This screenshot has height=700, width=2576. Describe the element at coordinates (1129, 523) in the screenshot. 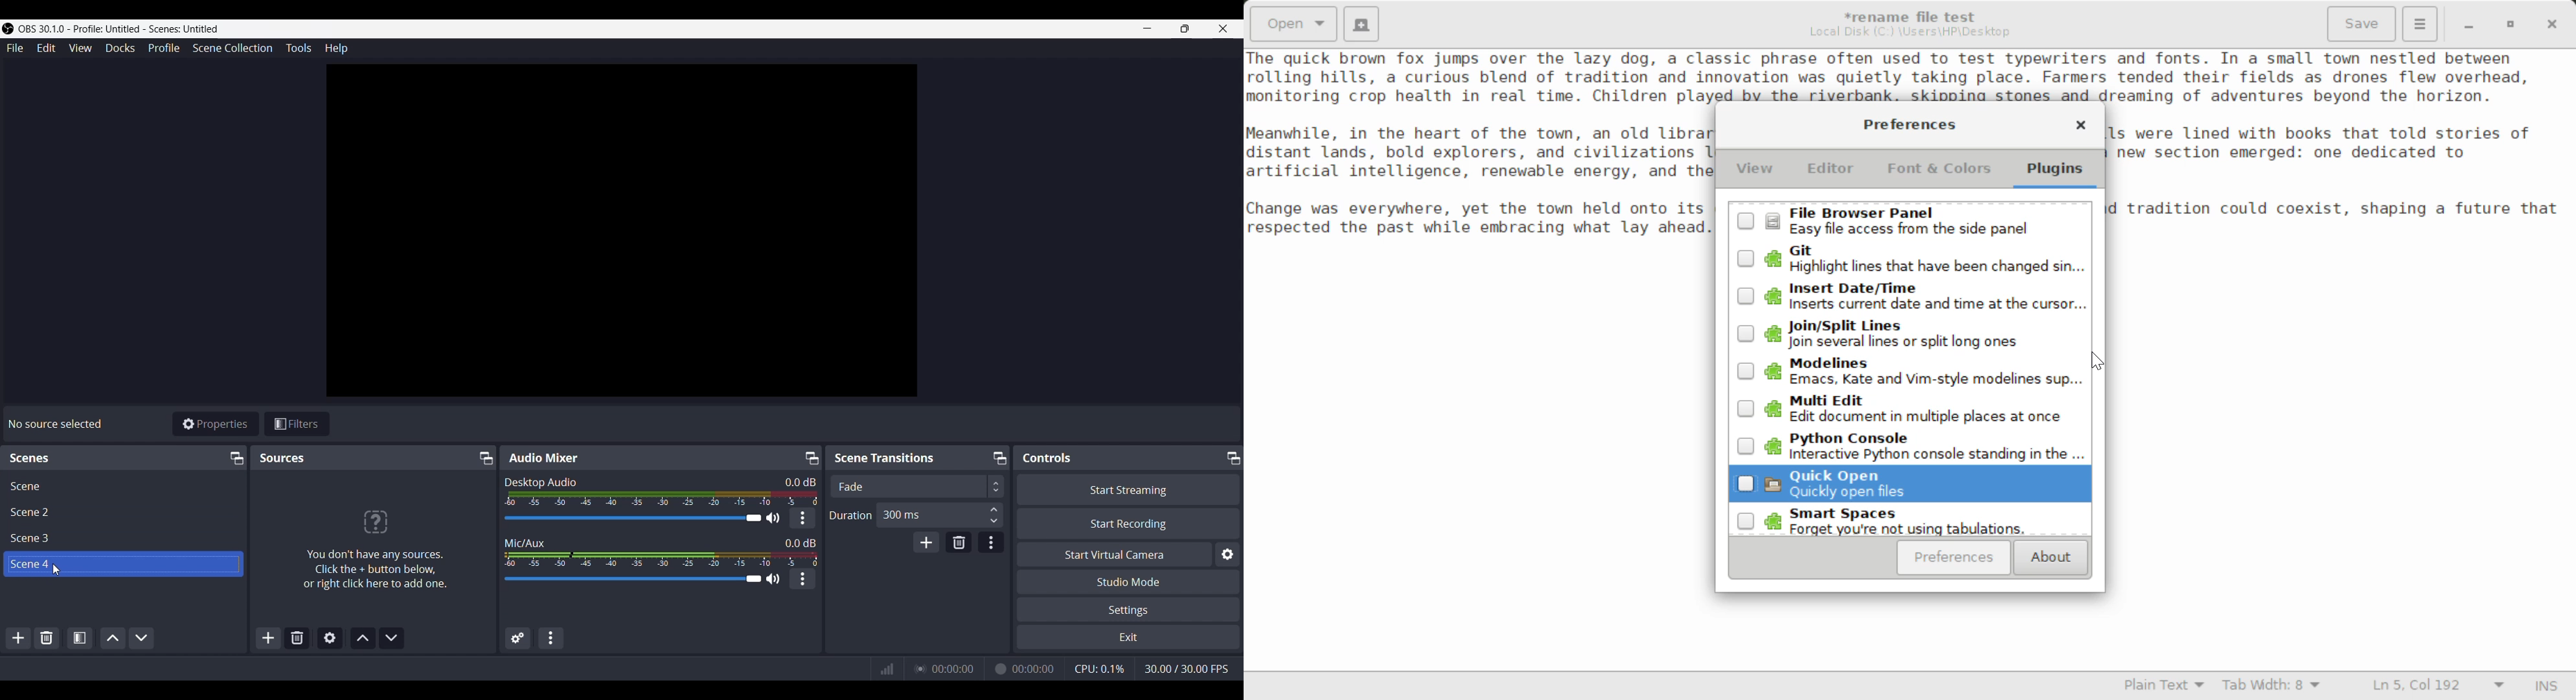

I see `Start Recording` at that location.